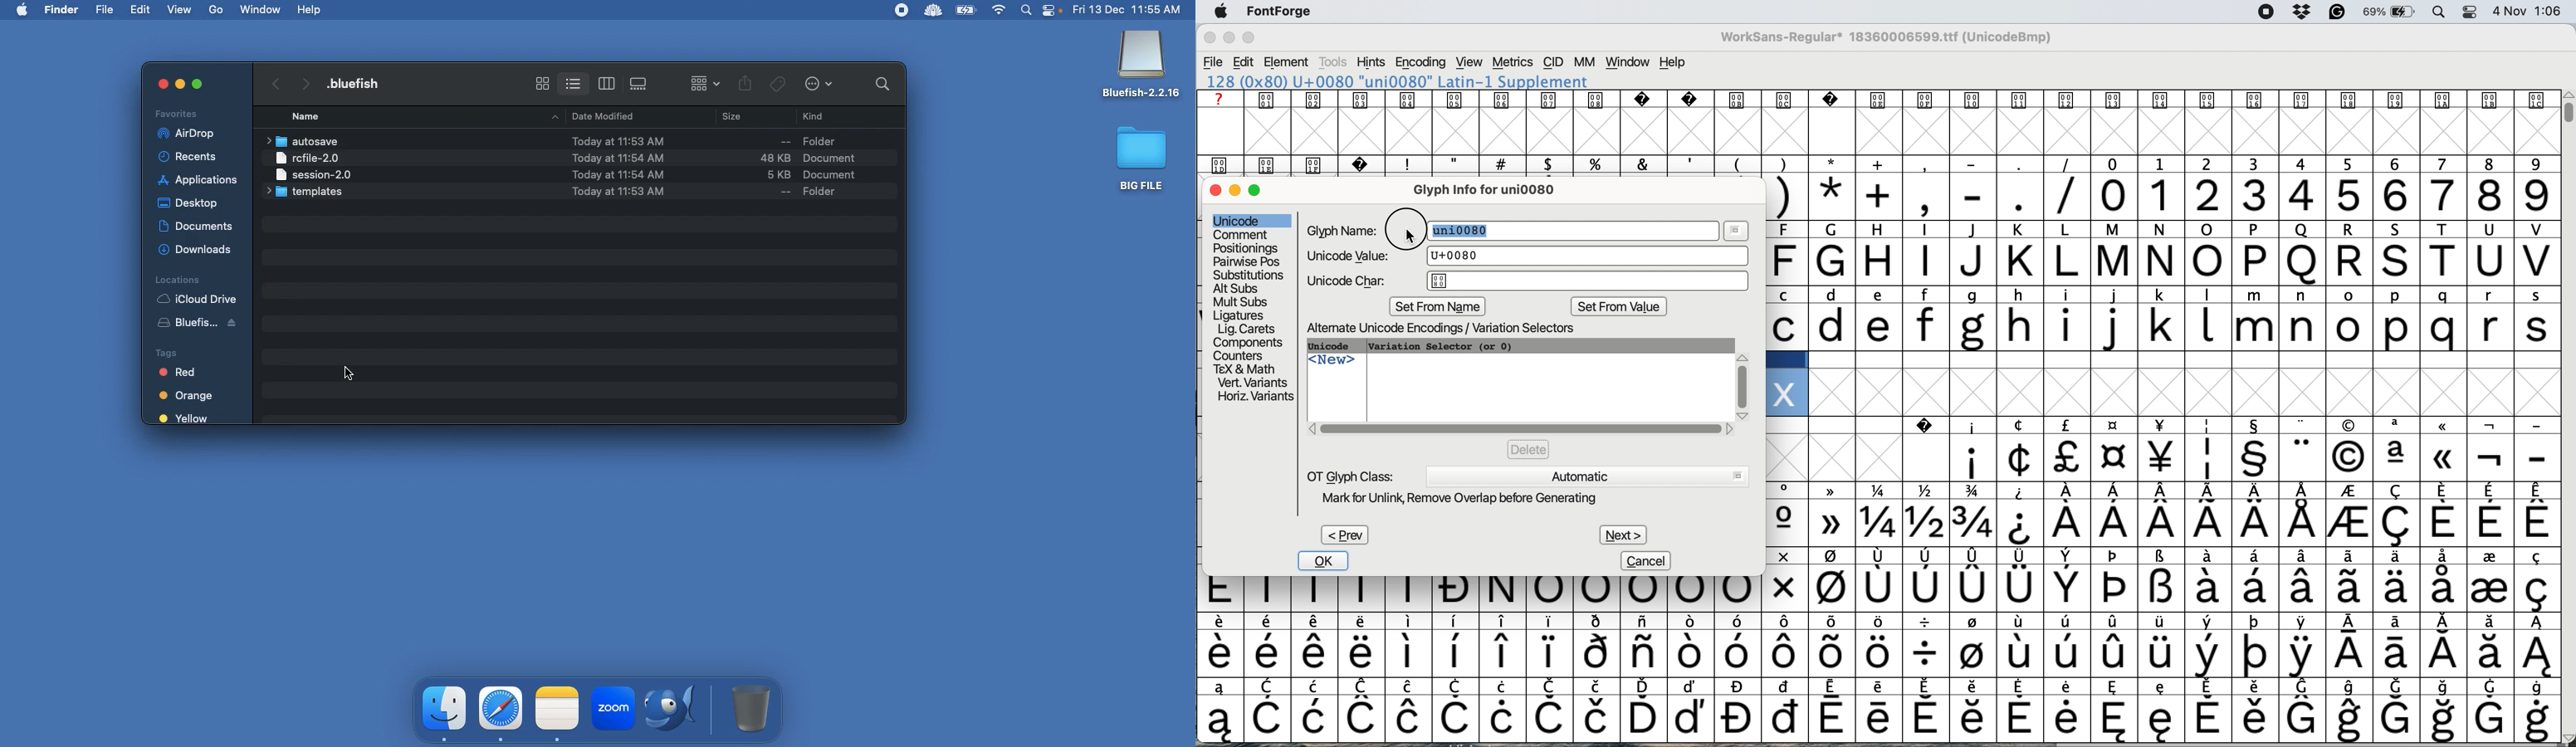 The image size is (2576, 756). Describe the element at coordinates (1466, 231) in the screenshot. I see `highlight text` at that location.